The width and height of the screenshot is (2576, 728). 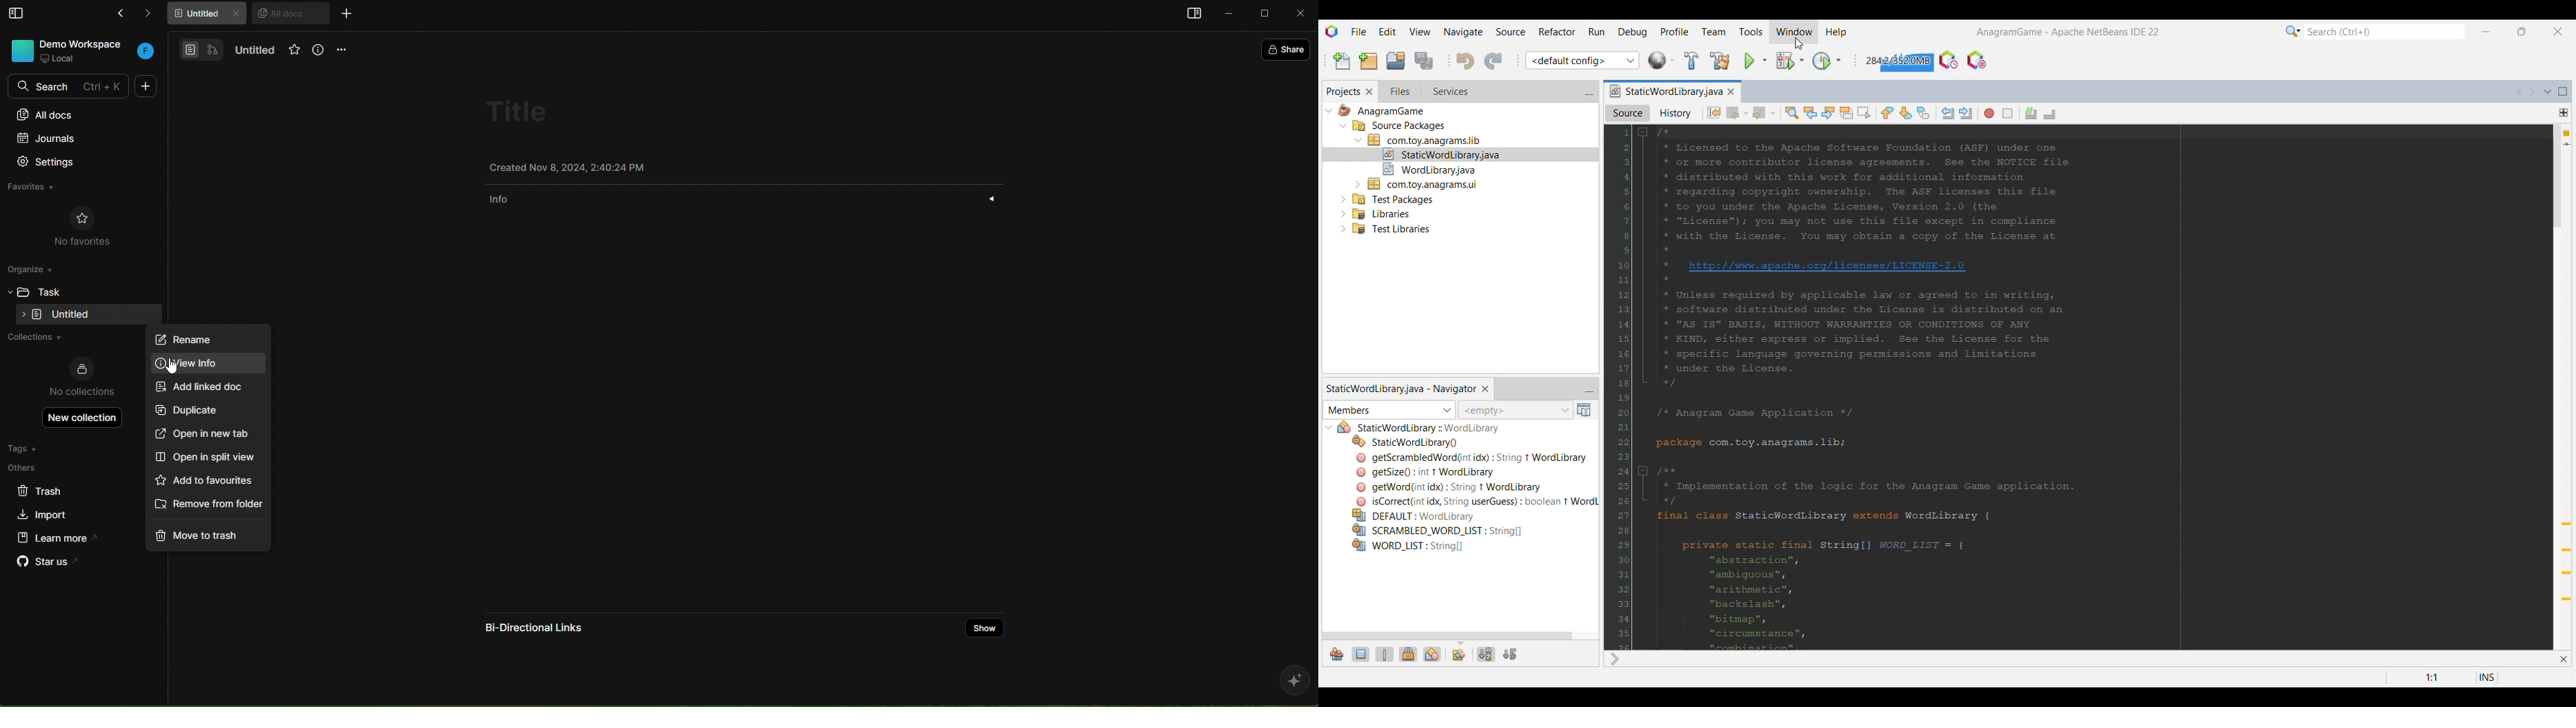 I want to click on go back, so click(x=117, y=16).